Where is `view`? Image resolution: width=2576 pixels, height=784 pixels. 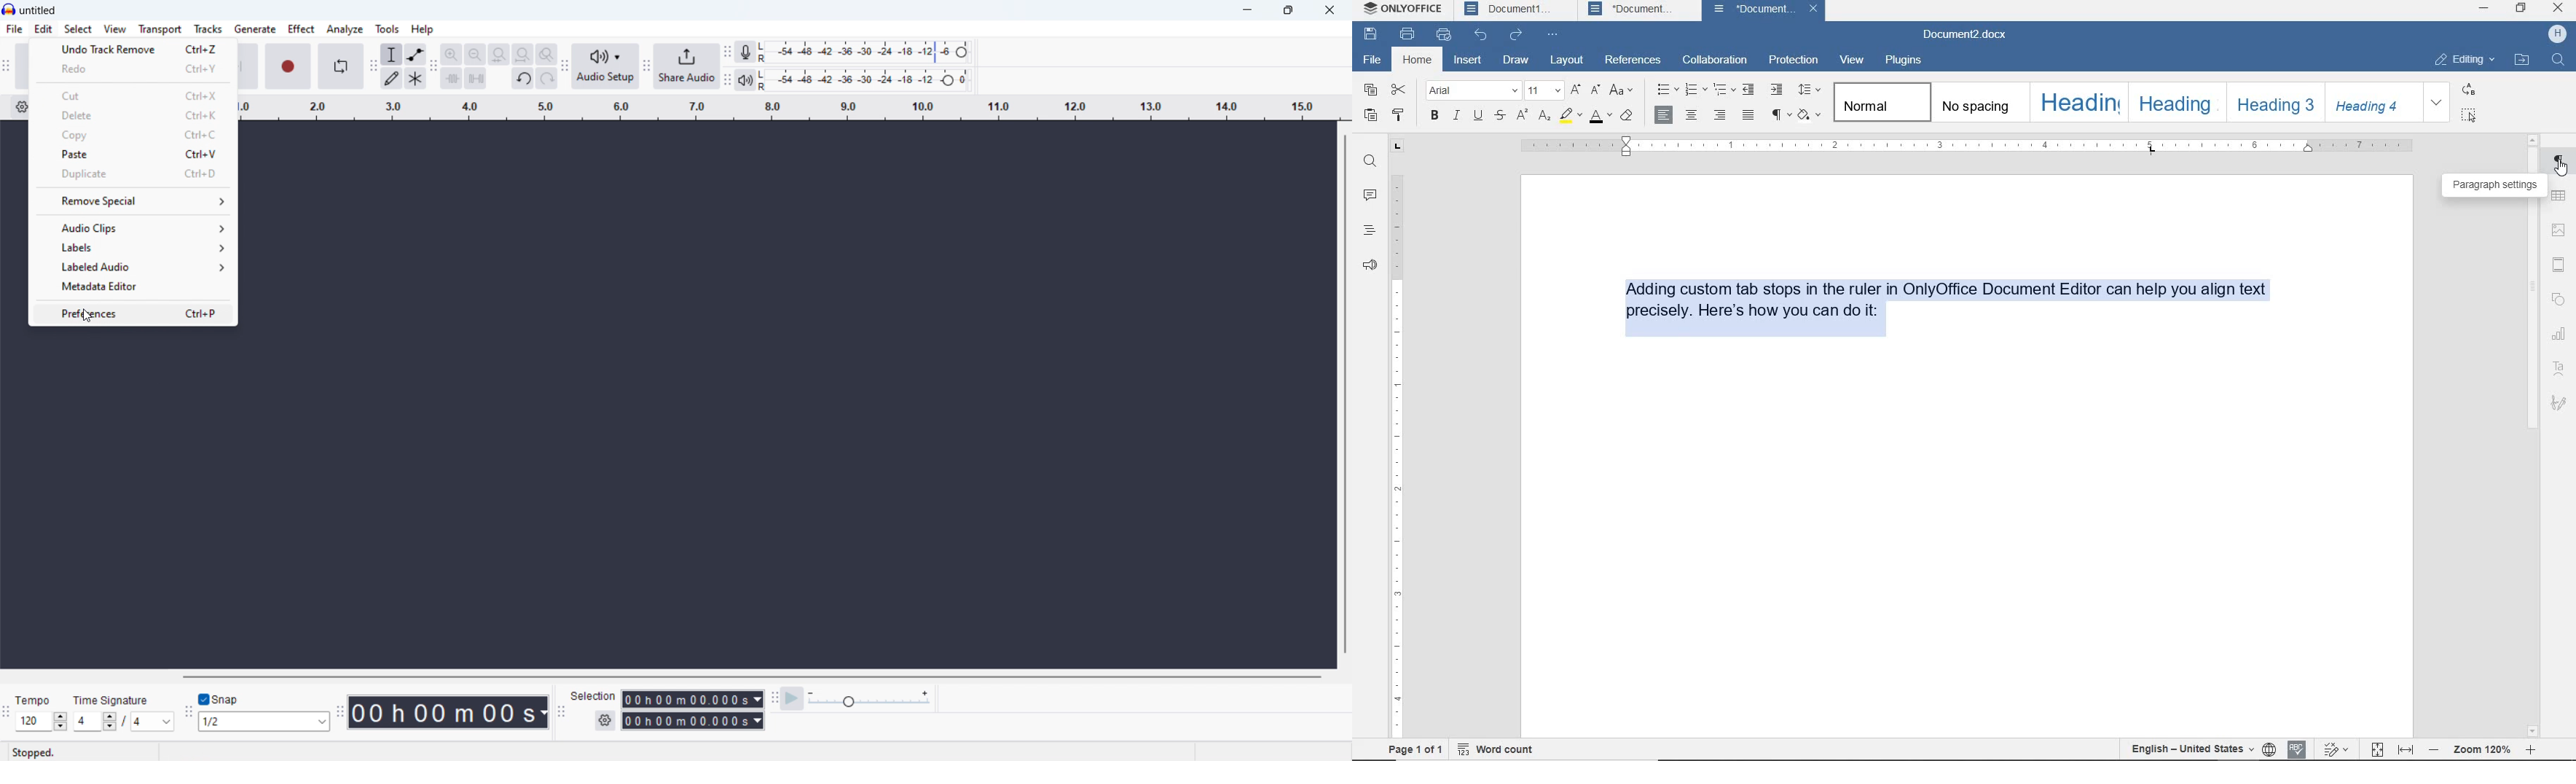 view is located at coordinates (1850, 60).